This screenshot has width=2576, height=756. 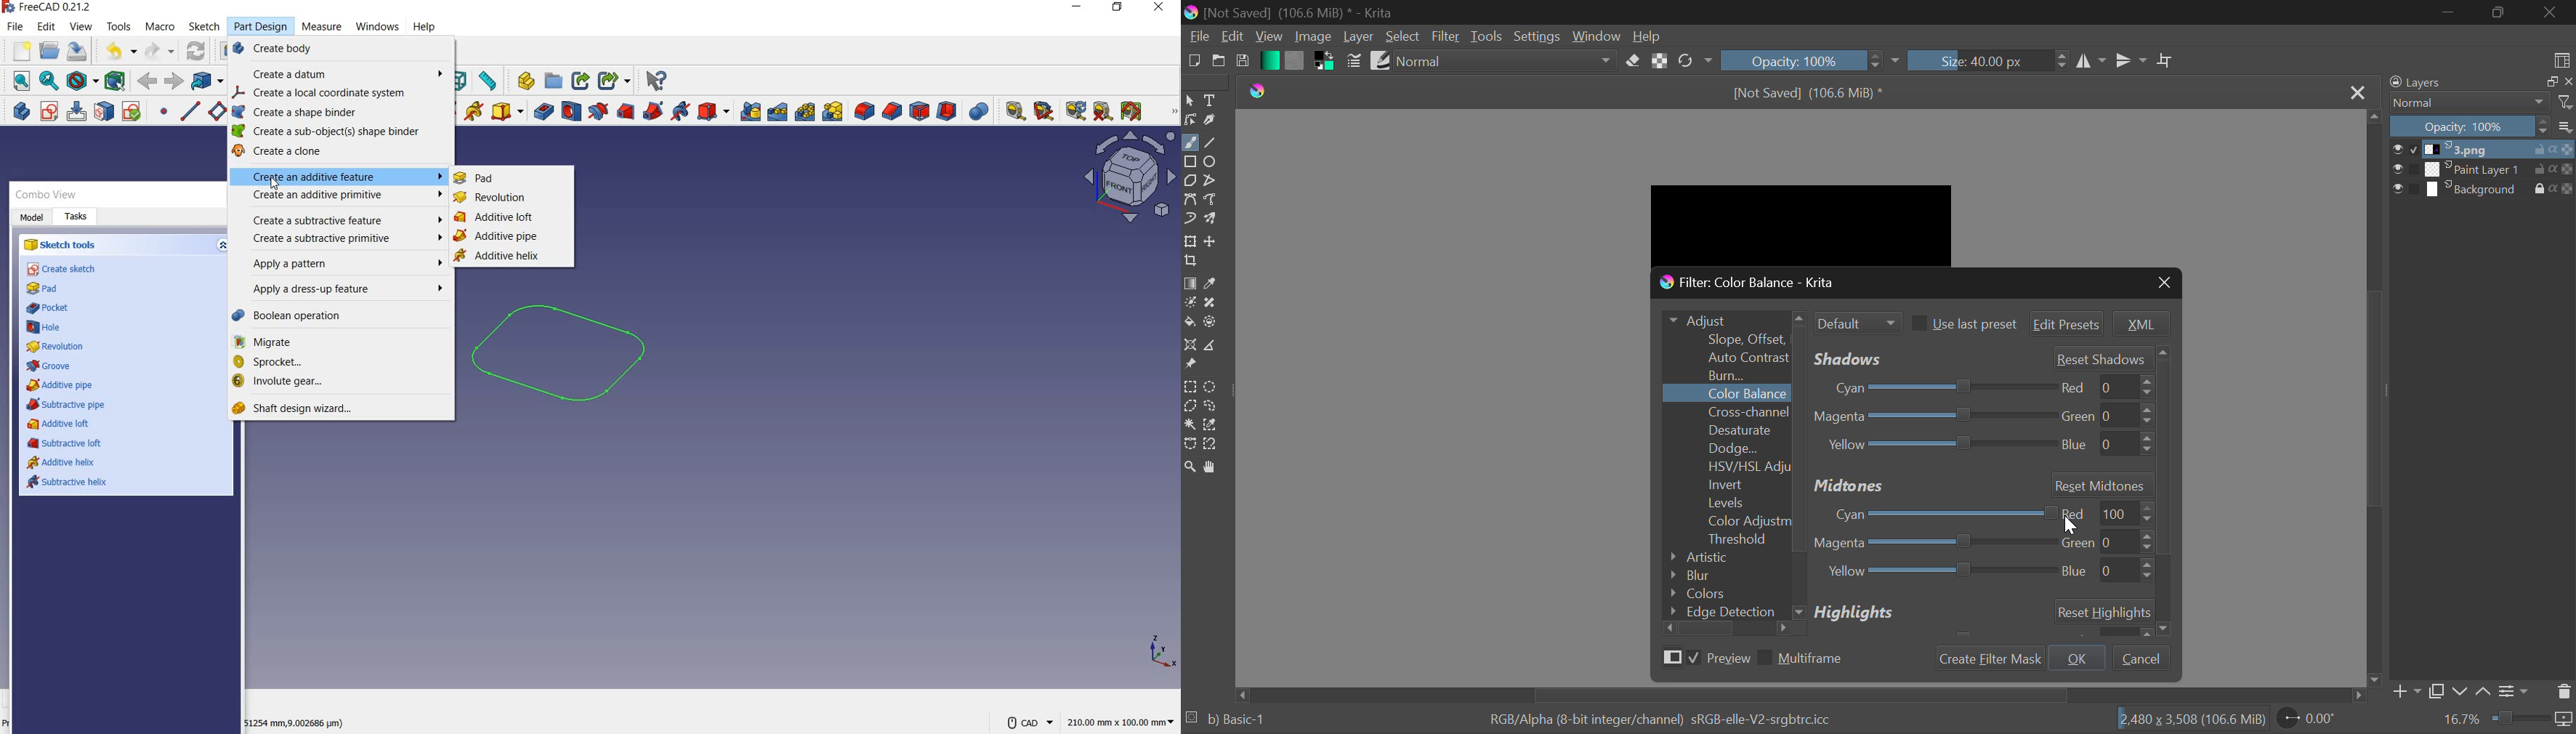 I want to click on Edit, so click(x=1230, y=38).